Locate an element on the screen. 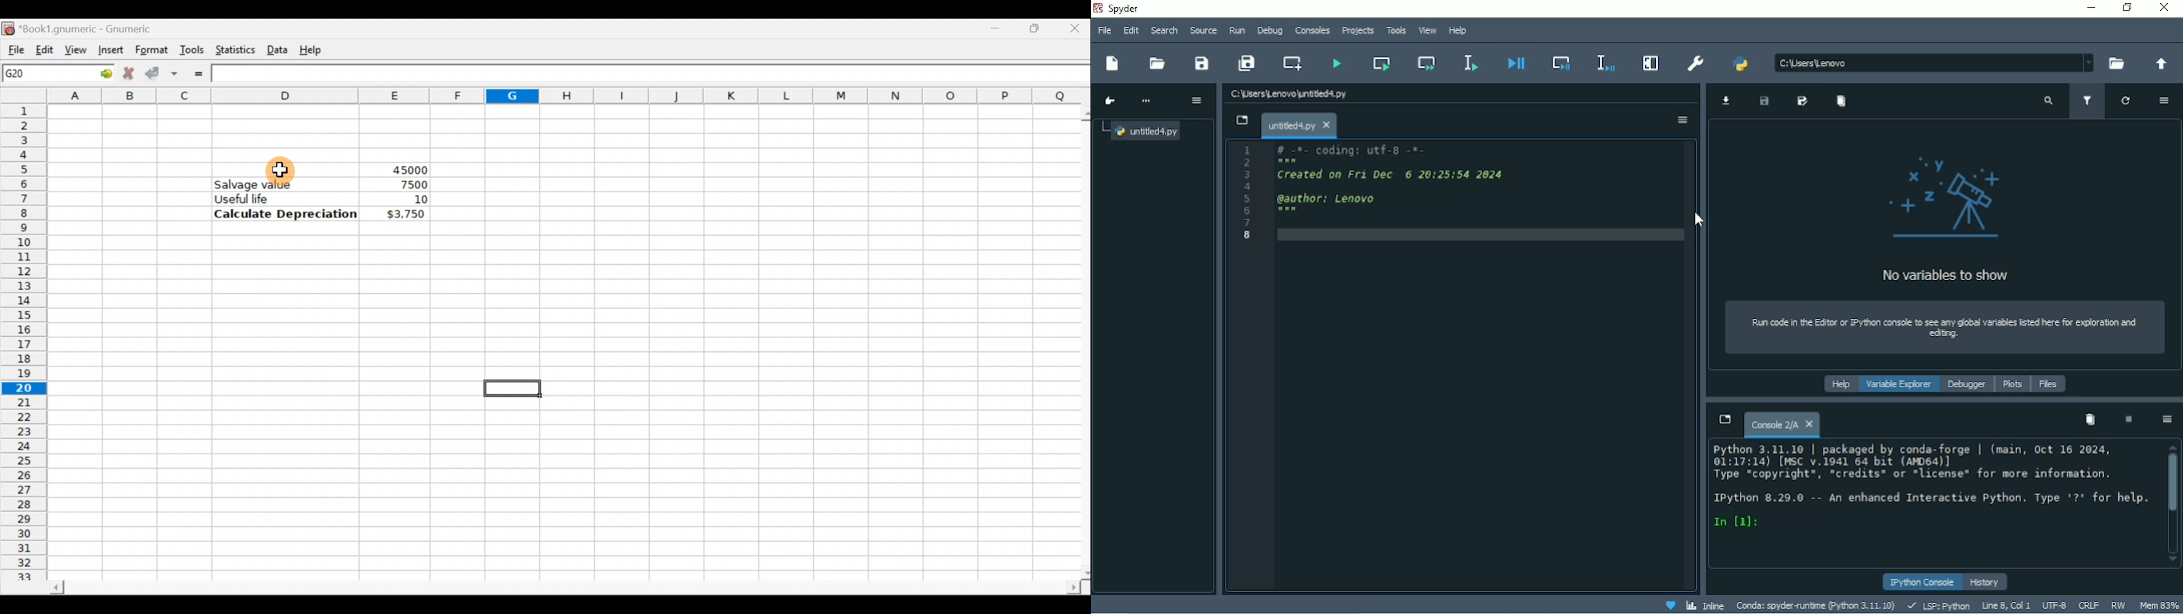 The width and height of the screenshot is (2184, 616). LSP is located at coordinates (1938, 605).